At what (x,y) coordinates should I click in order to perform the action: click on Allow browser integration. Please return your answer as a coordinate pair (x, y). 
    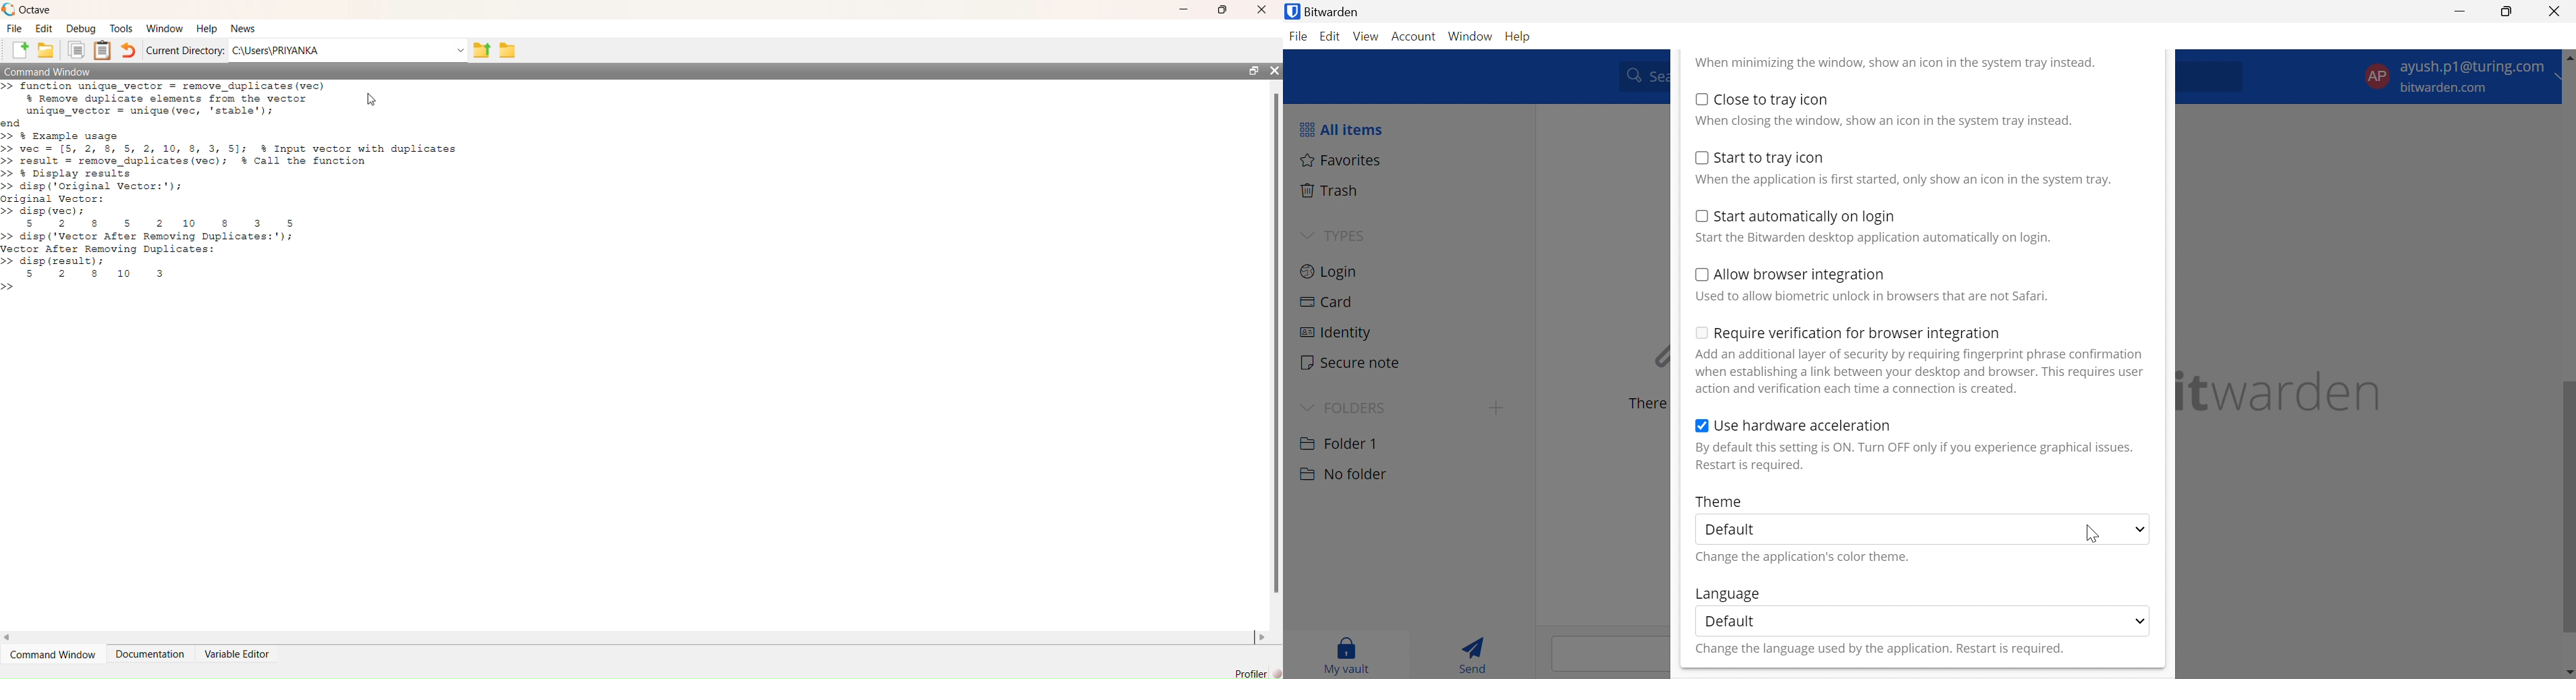
    Looking at the image, I should click on (1801, 276).